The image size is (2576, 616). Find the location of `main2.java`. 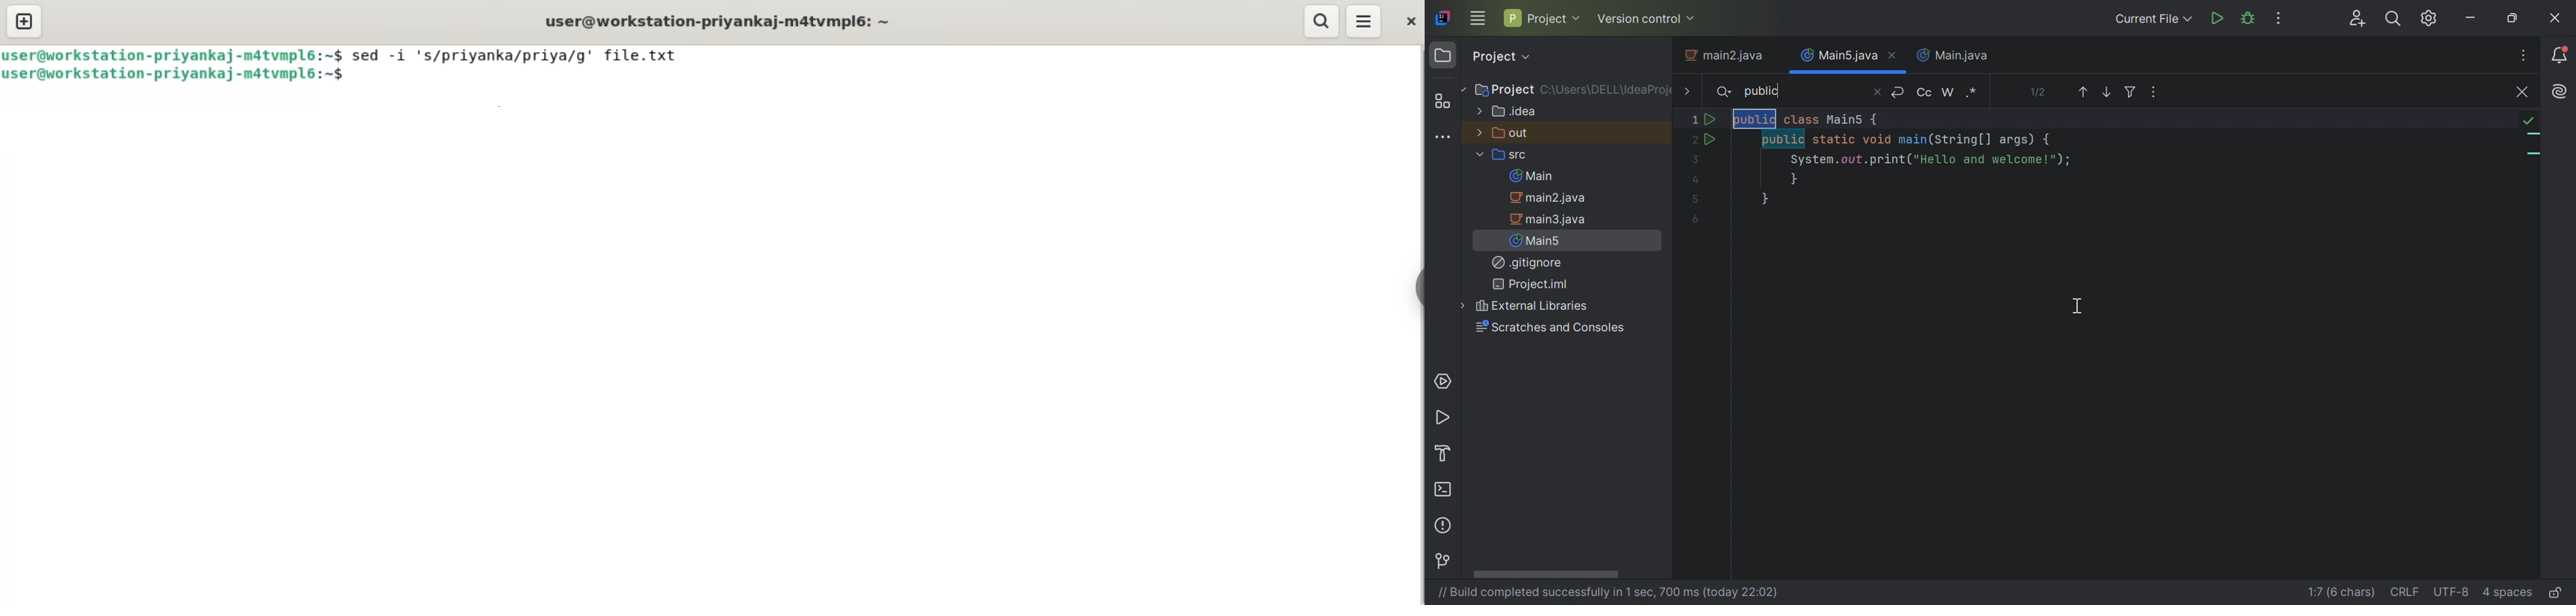

main2.java is located at coordinates (1553, 198).